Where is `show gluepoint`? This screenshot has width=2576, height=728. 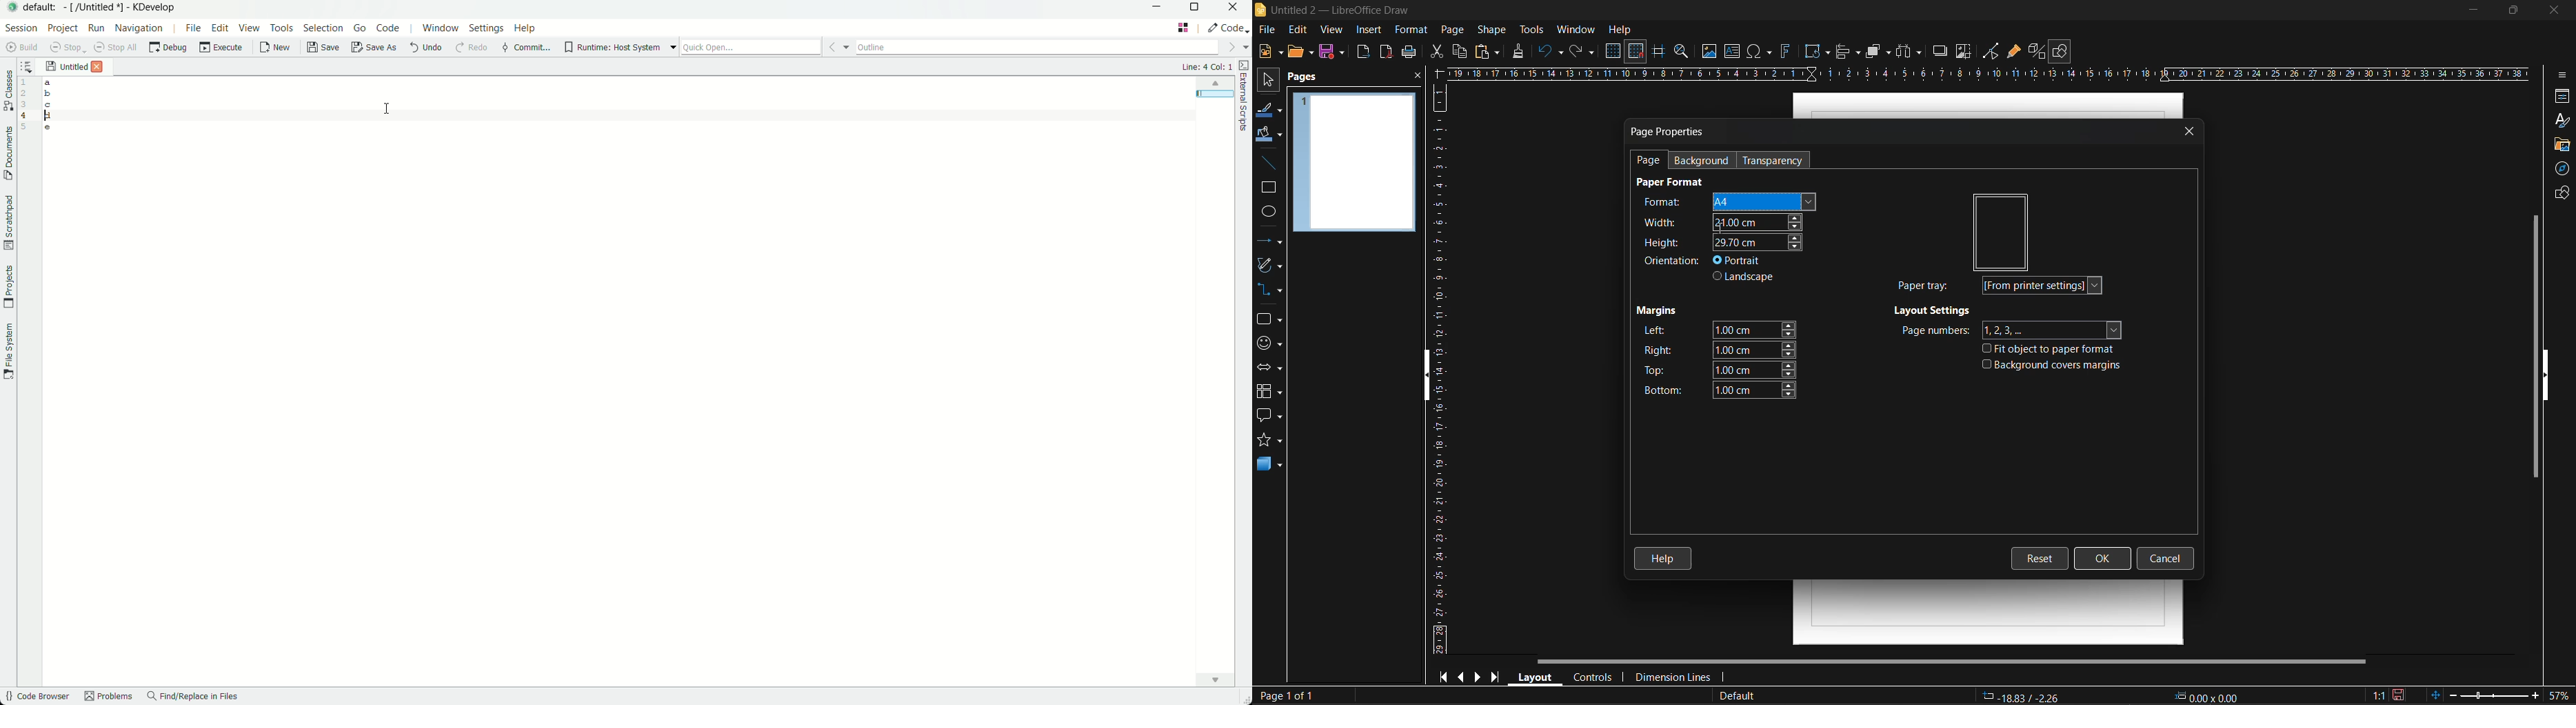
show gluepoint is located at coordinates (2013, 53).